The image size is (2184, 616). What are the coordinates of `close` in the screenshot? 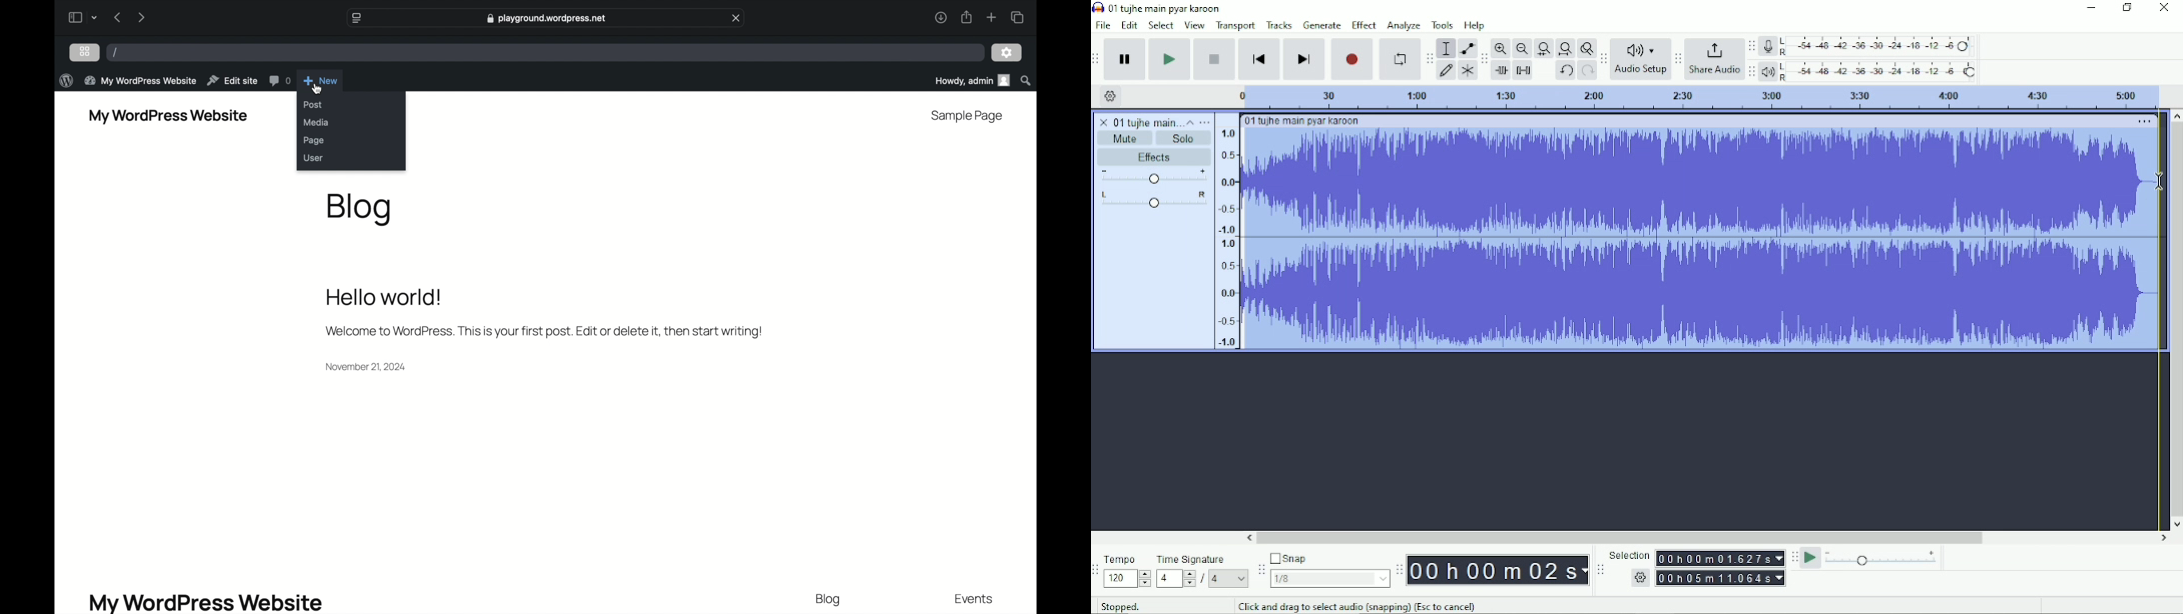 It's located at (736, 18).